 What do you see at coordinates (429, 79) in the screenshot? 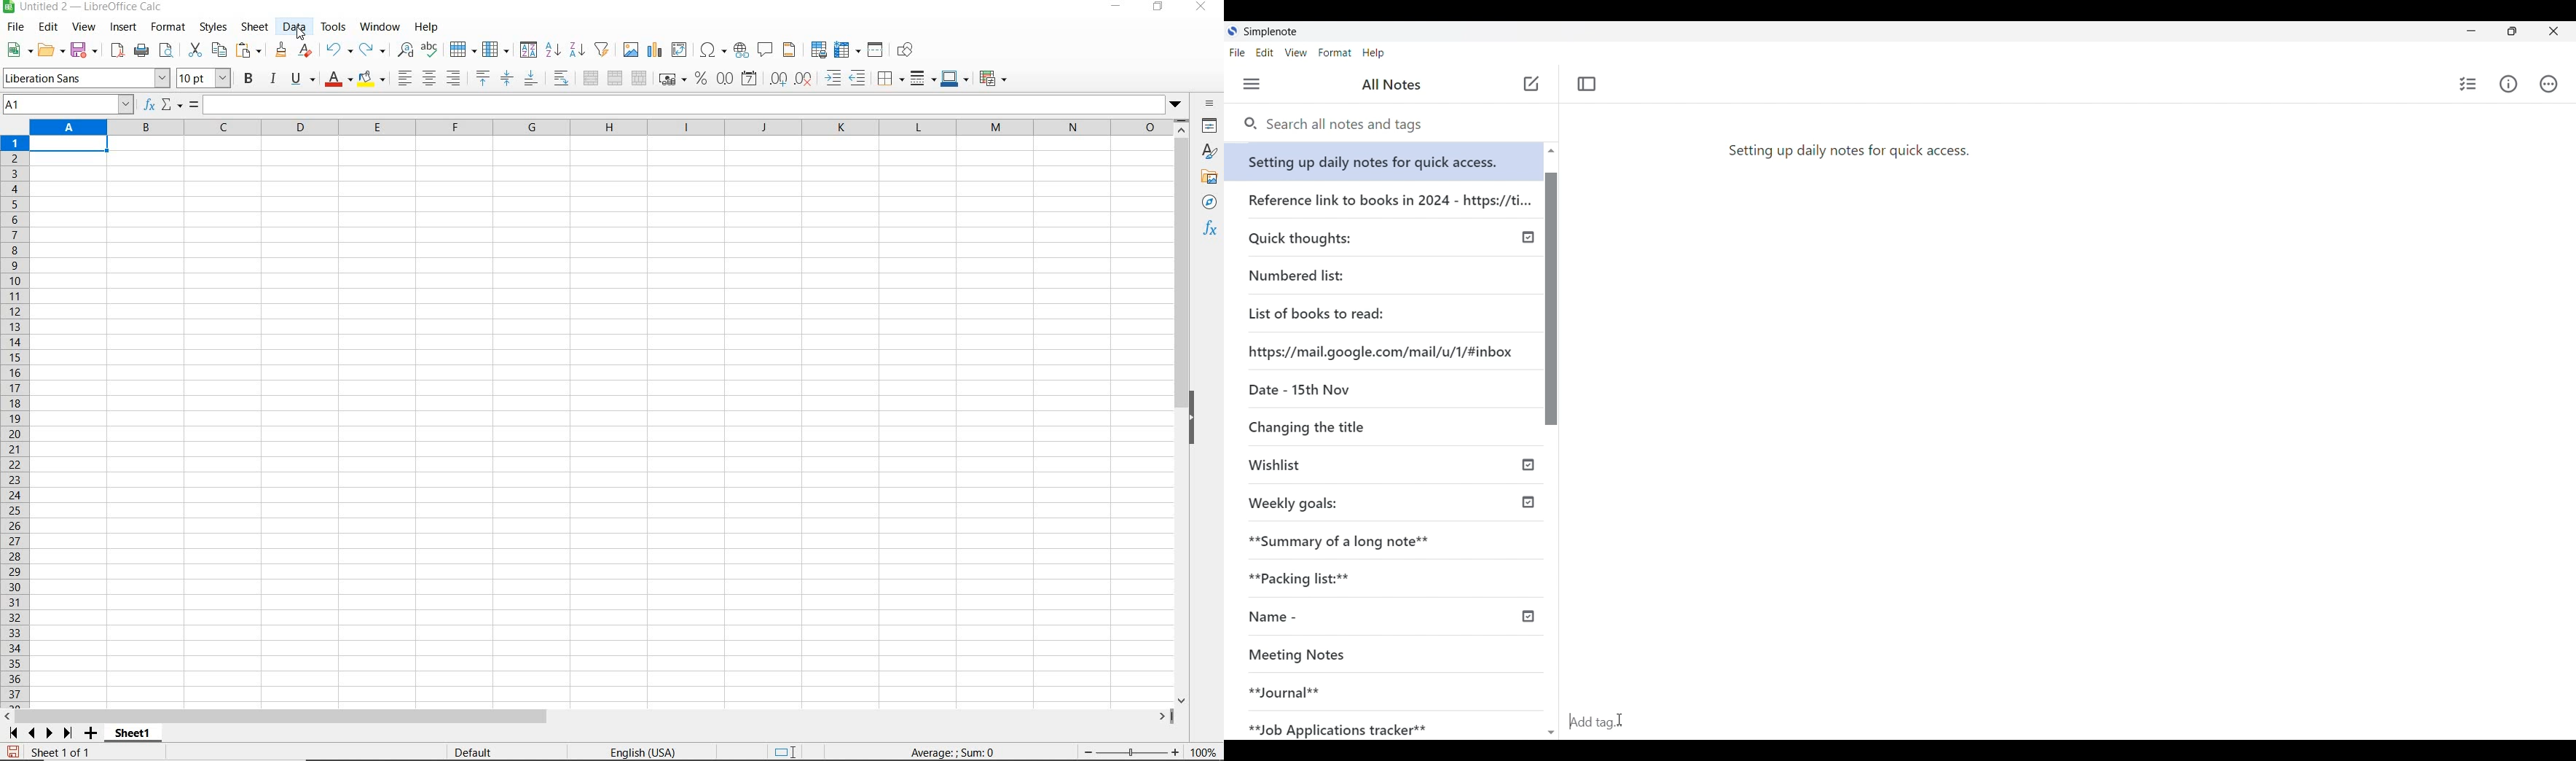
I see `align center` at bounding box center [429, 79].